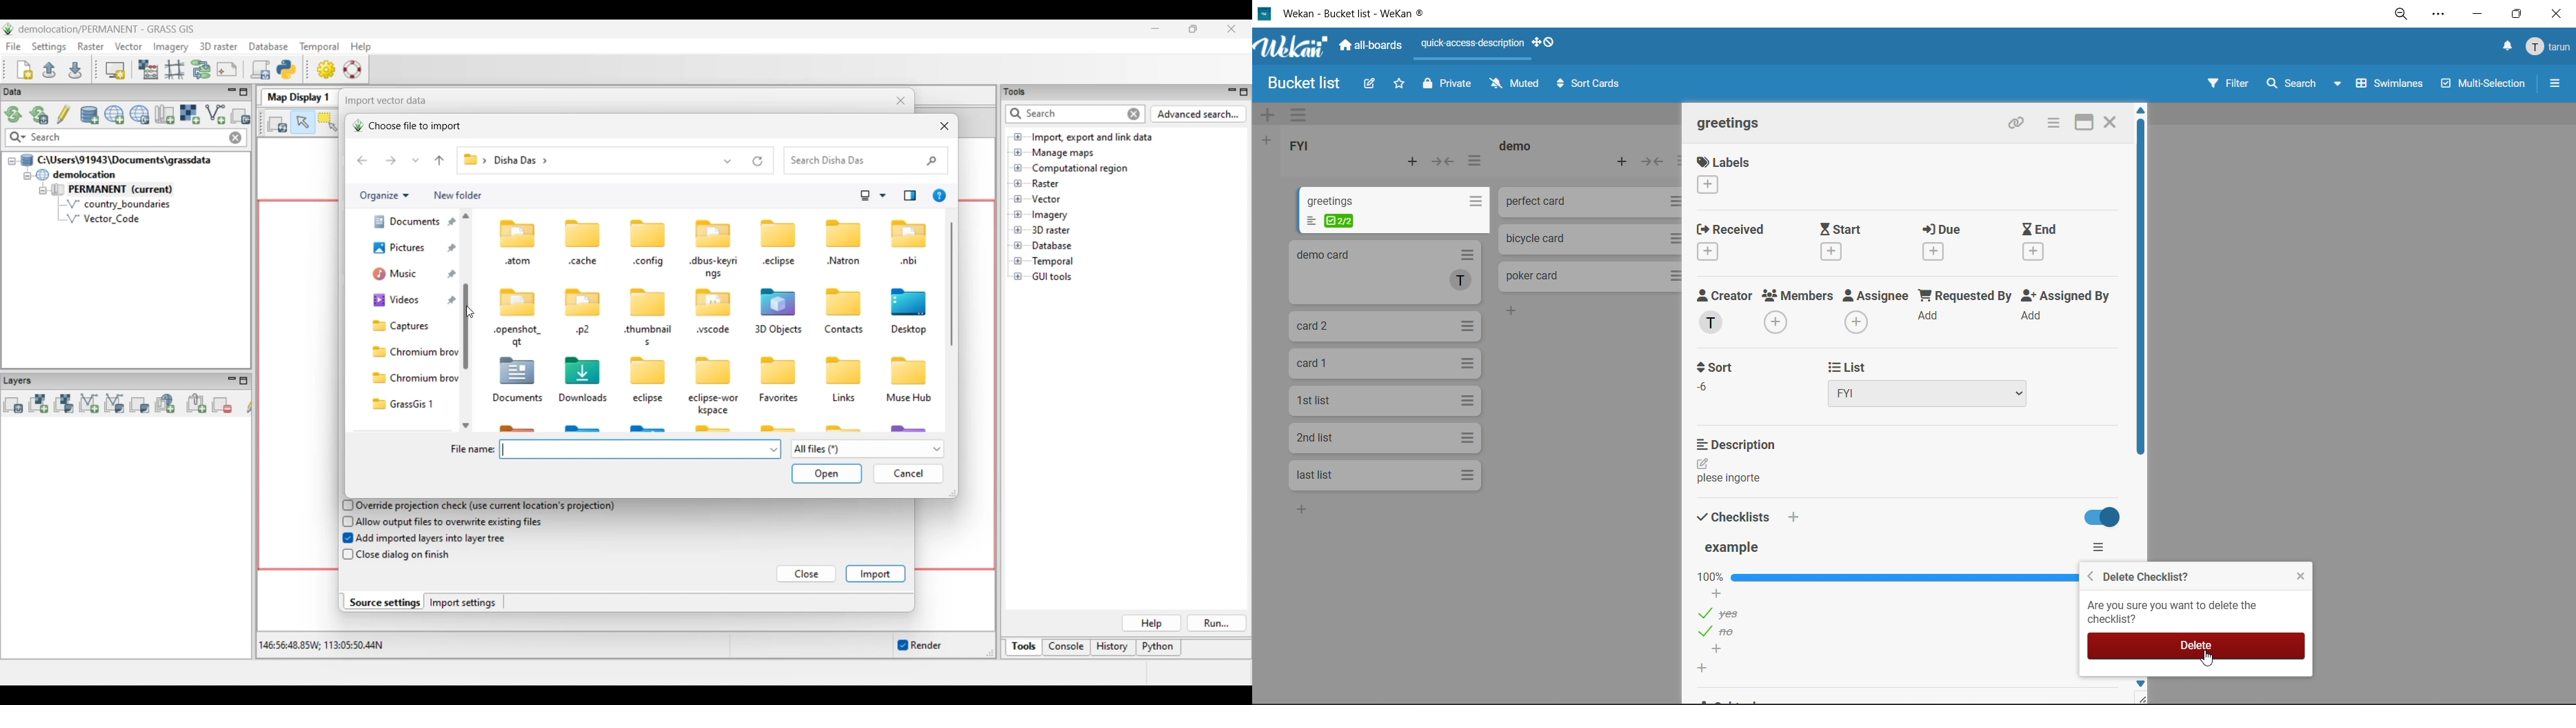 This screenshot has height=728, width=2576. I want to click on copy link, so click(2020, 124).